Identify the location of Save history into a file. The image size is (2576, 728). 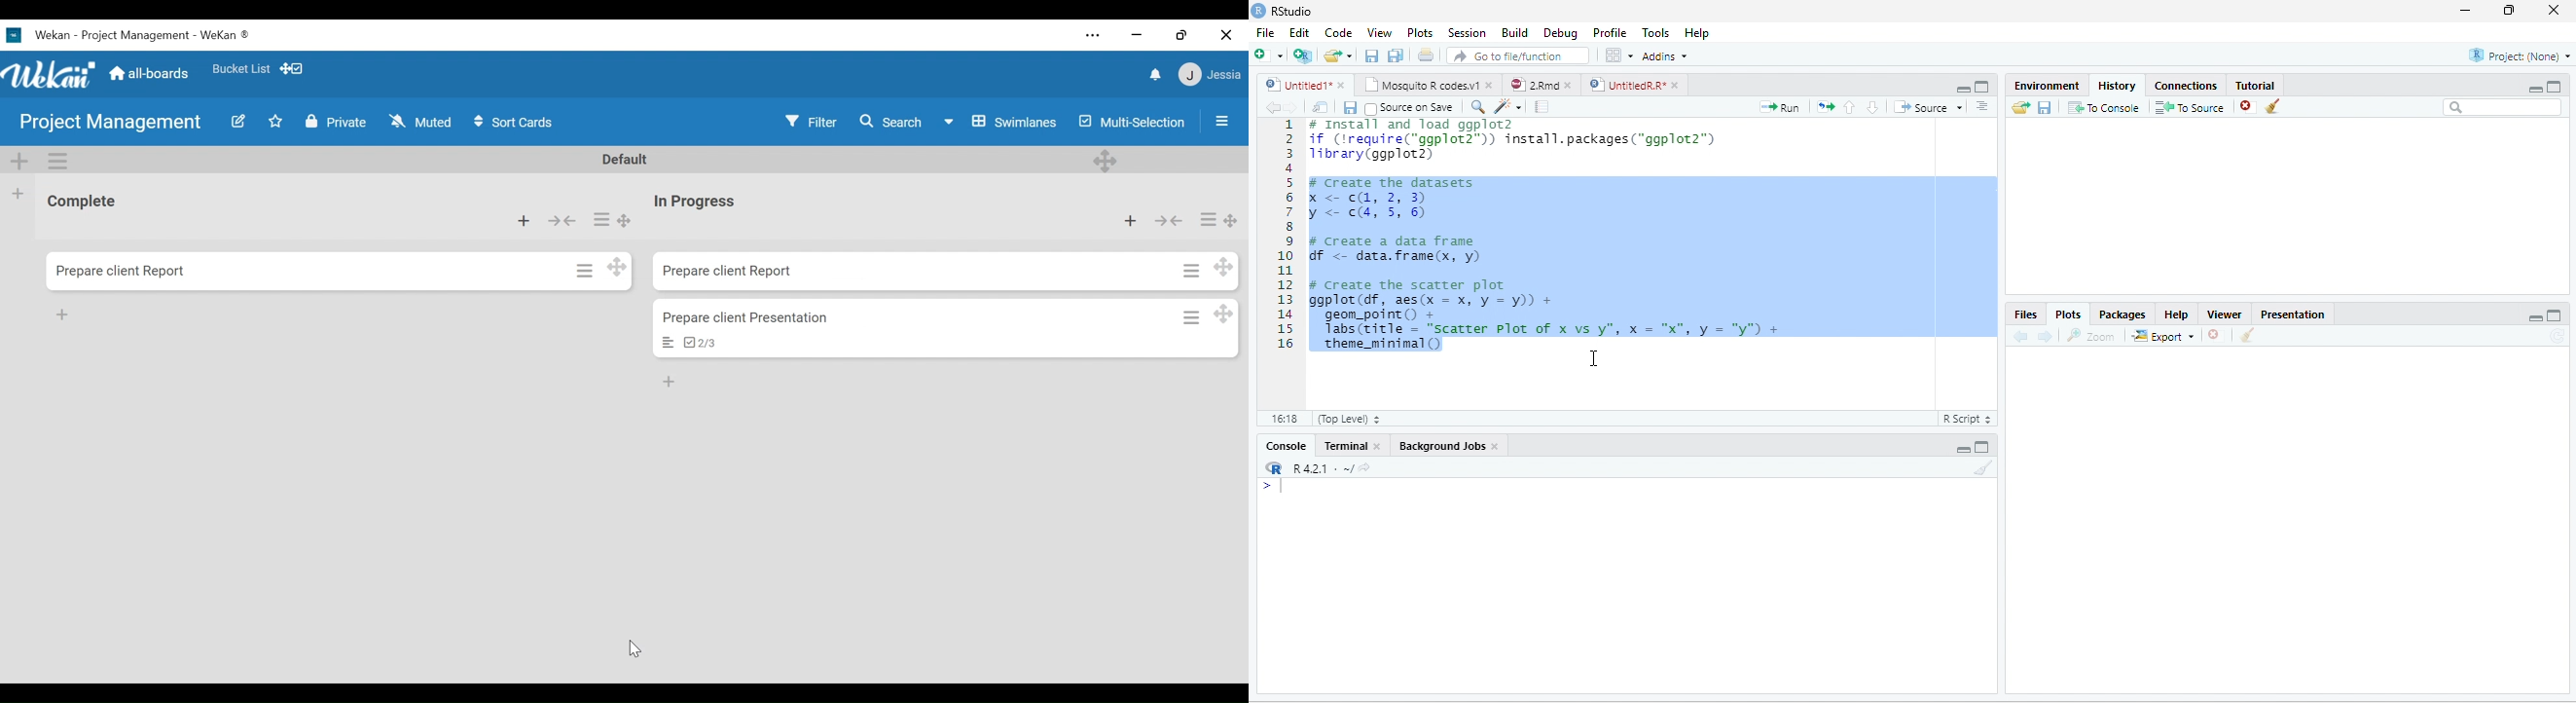
(2045, 108).